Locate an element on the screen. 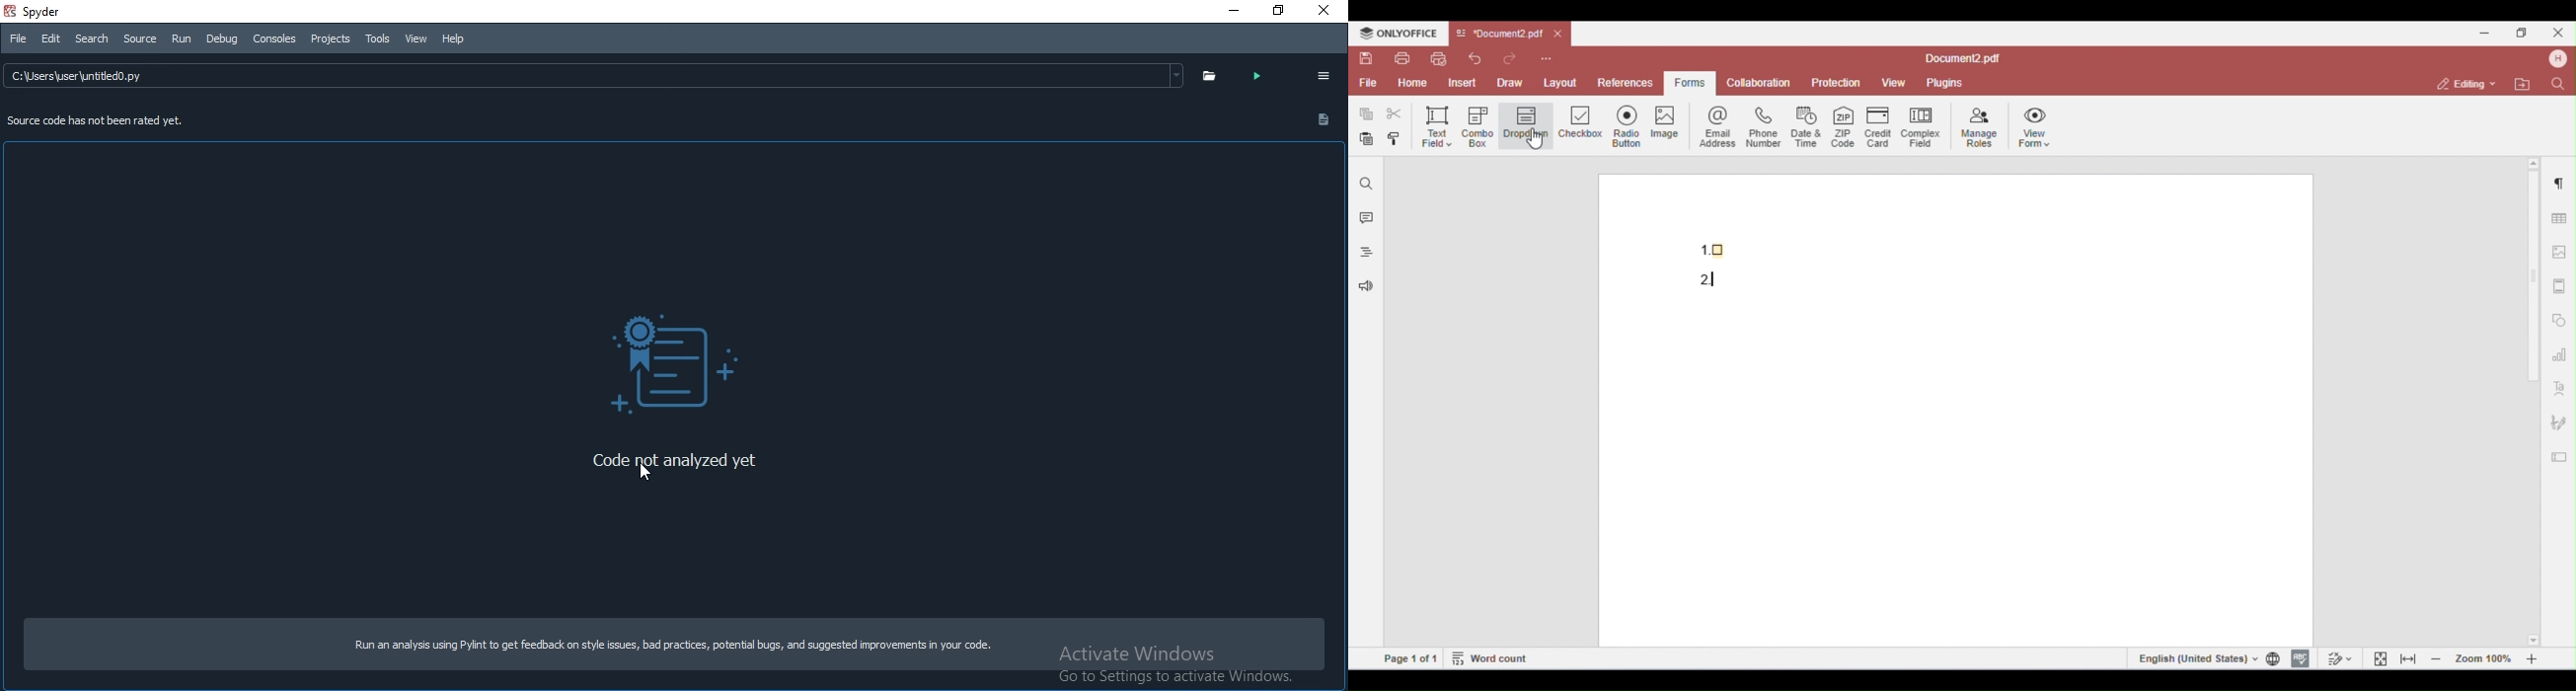  icons is located at coordinates (676, 363).